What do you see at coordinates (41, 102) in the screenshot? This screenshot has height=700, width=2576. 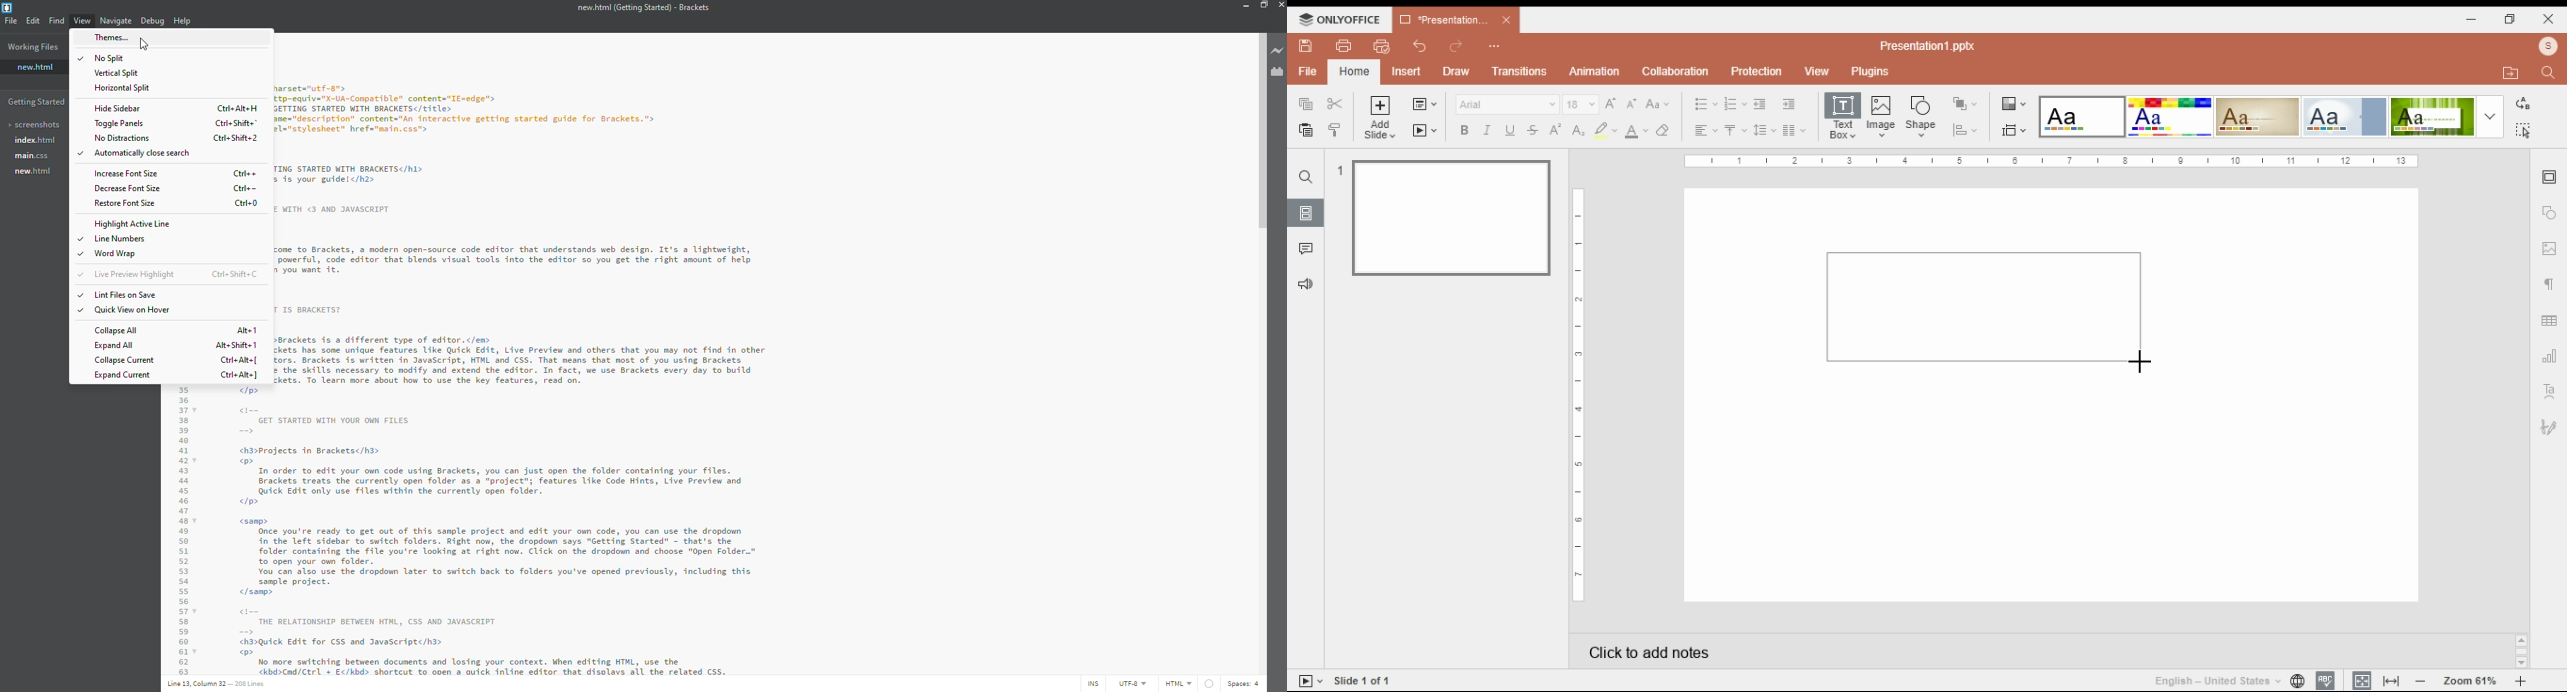 I see `getting started` at bounding box center [41, 102].